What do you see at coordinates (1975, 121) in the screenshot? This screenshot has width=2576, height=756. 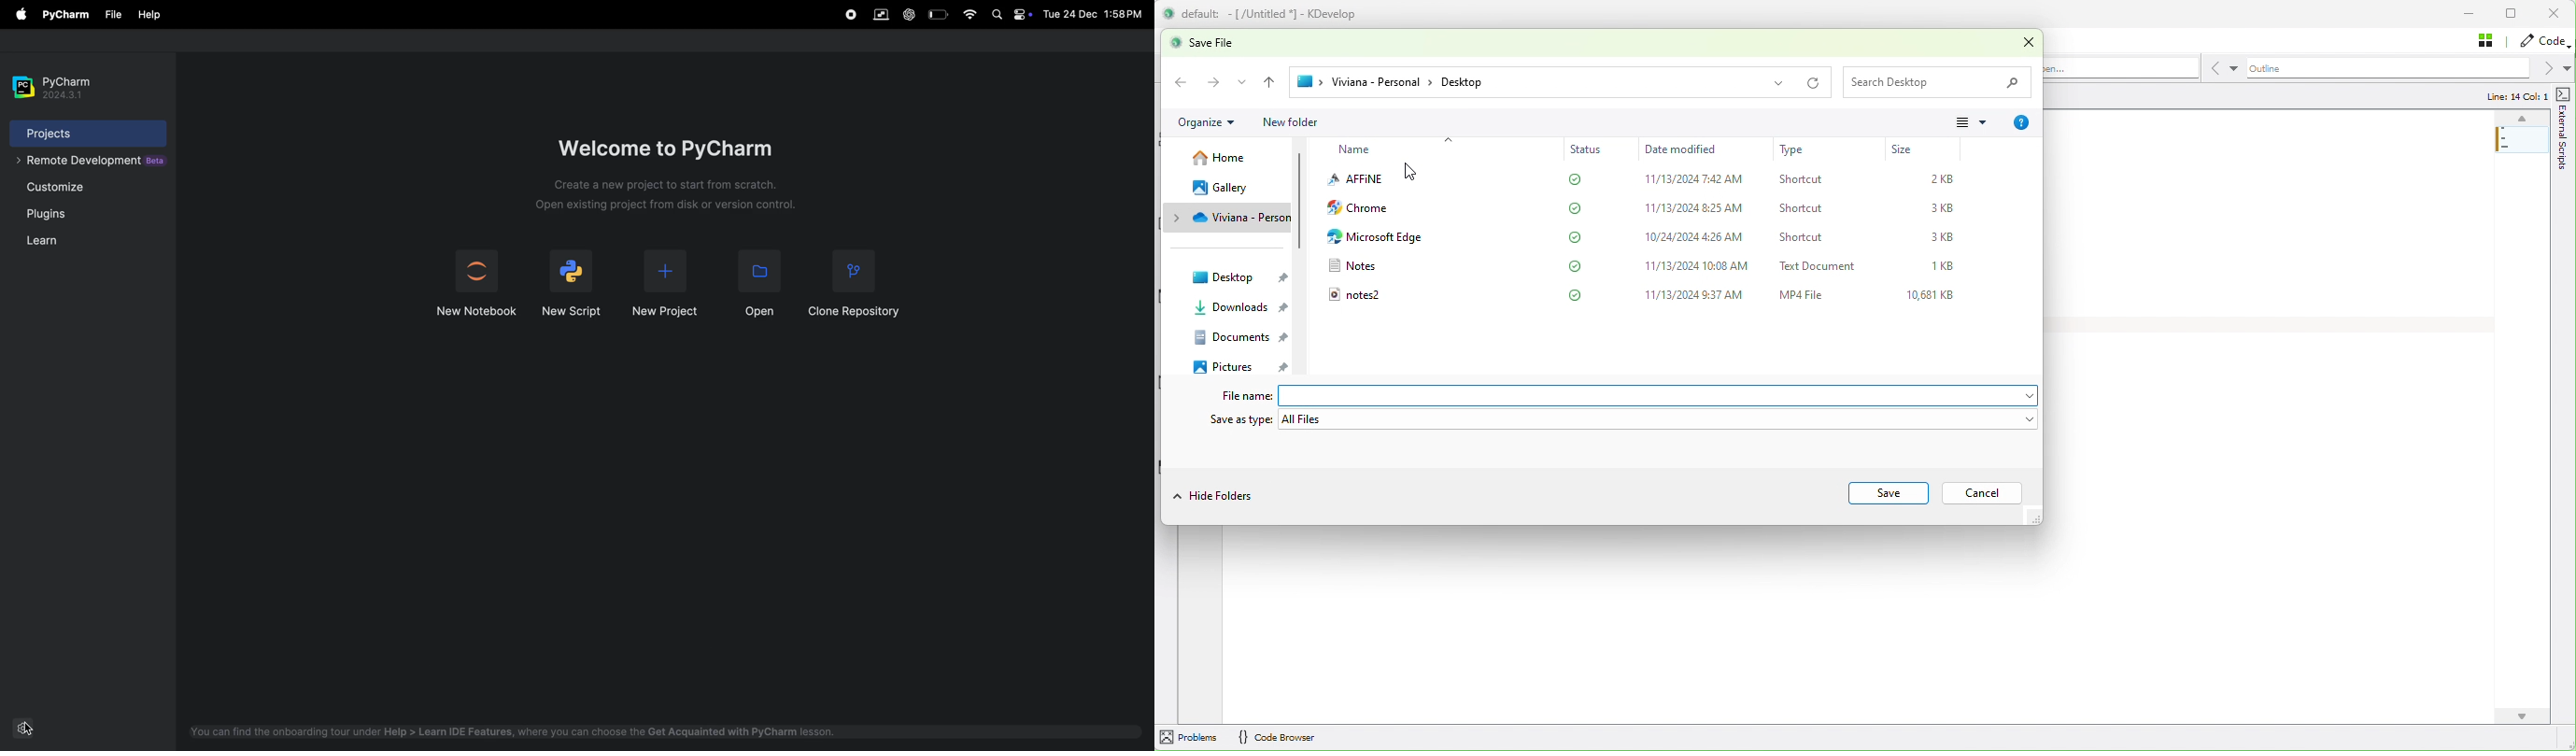 I see `View` at bounding box center [1975, 121].